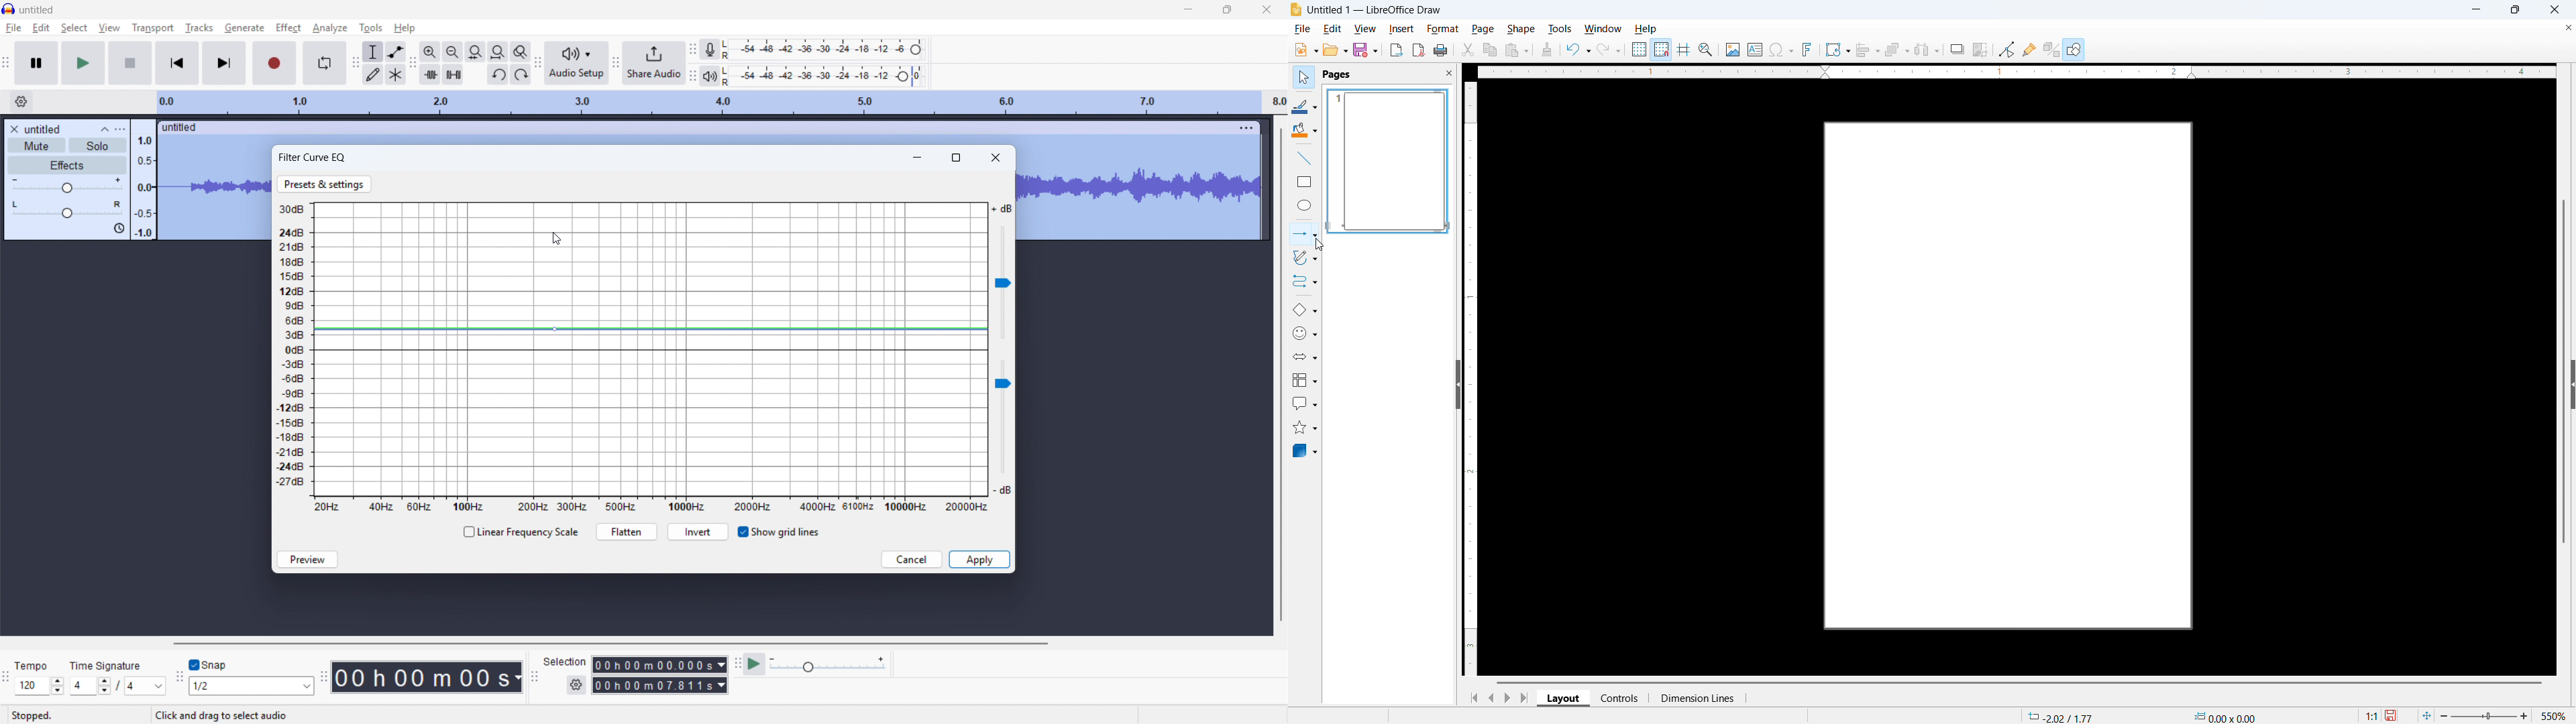 Image resolution: width=2576 pixels, height=728 pixels. What do you see at coordinates (413, 64) in the screenshot?
I see `Edit toolbar ` at bounding box center [413, 64].